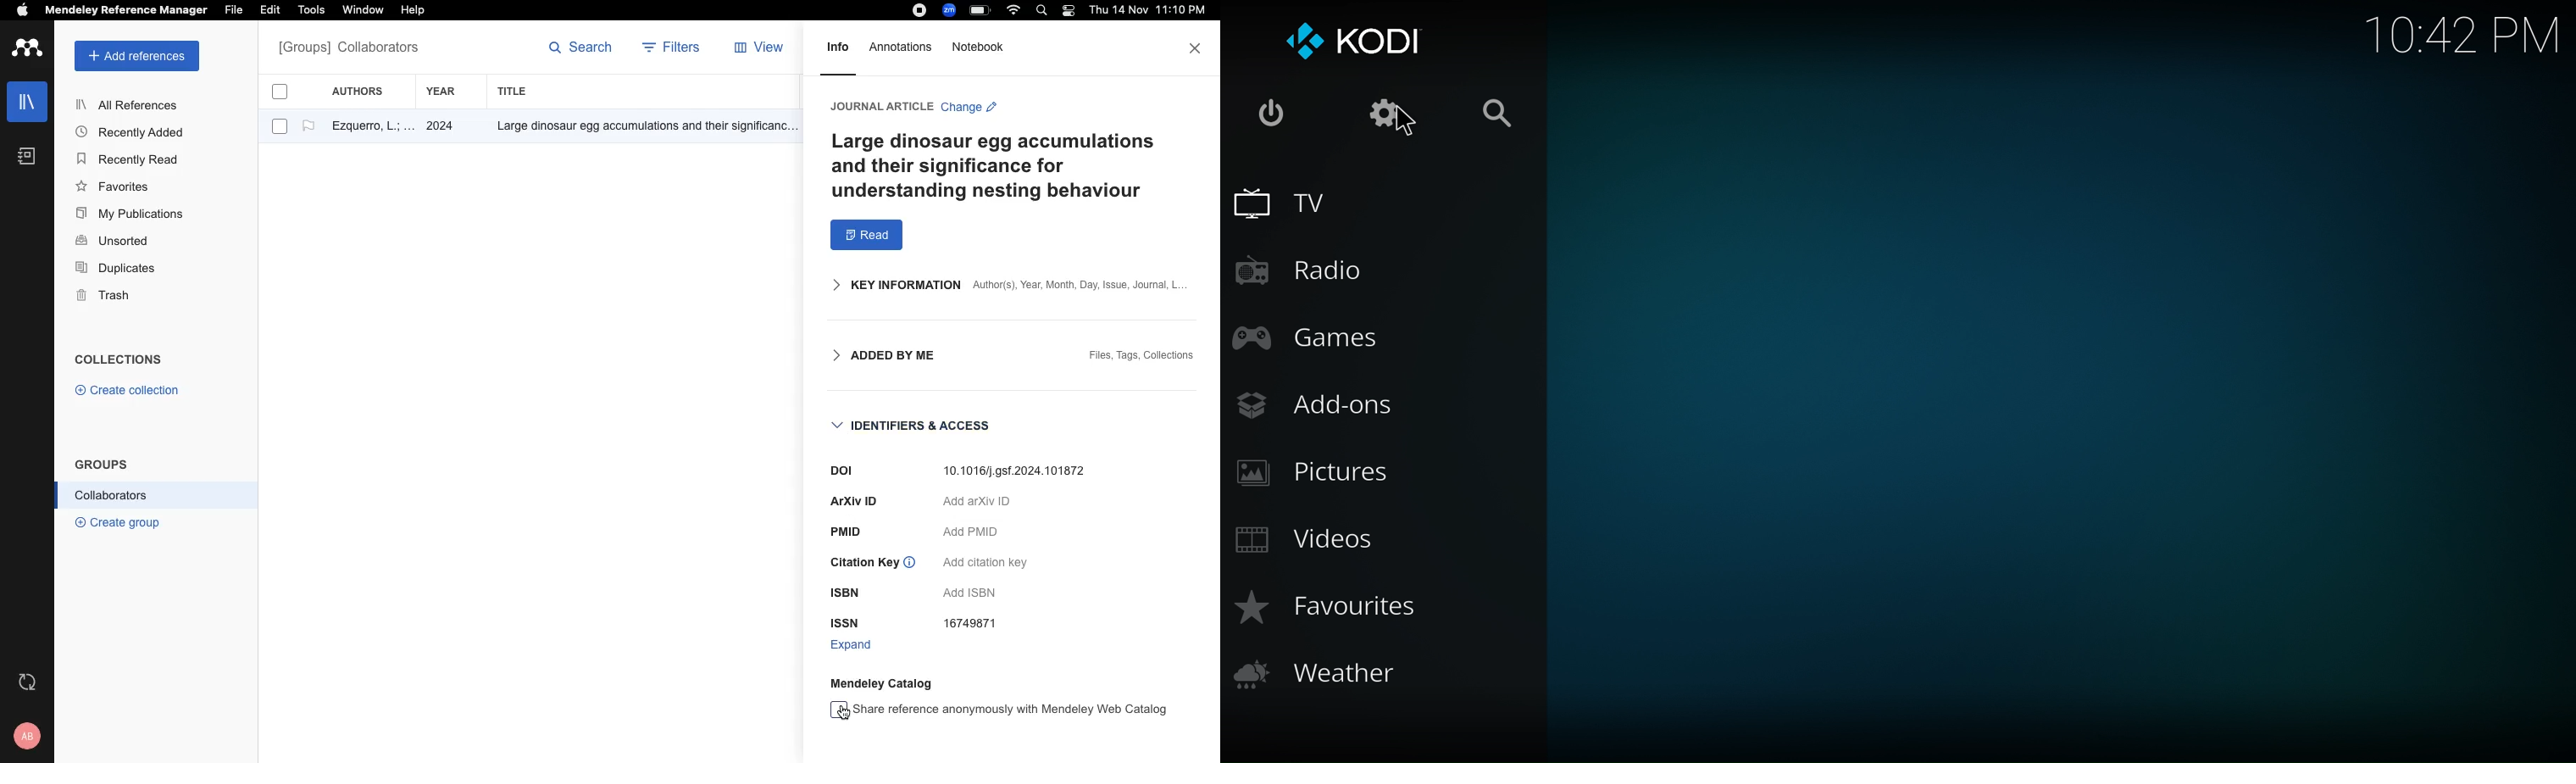  I want to click on All References, so click(130, 104).